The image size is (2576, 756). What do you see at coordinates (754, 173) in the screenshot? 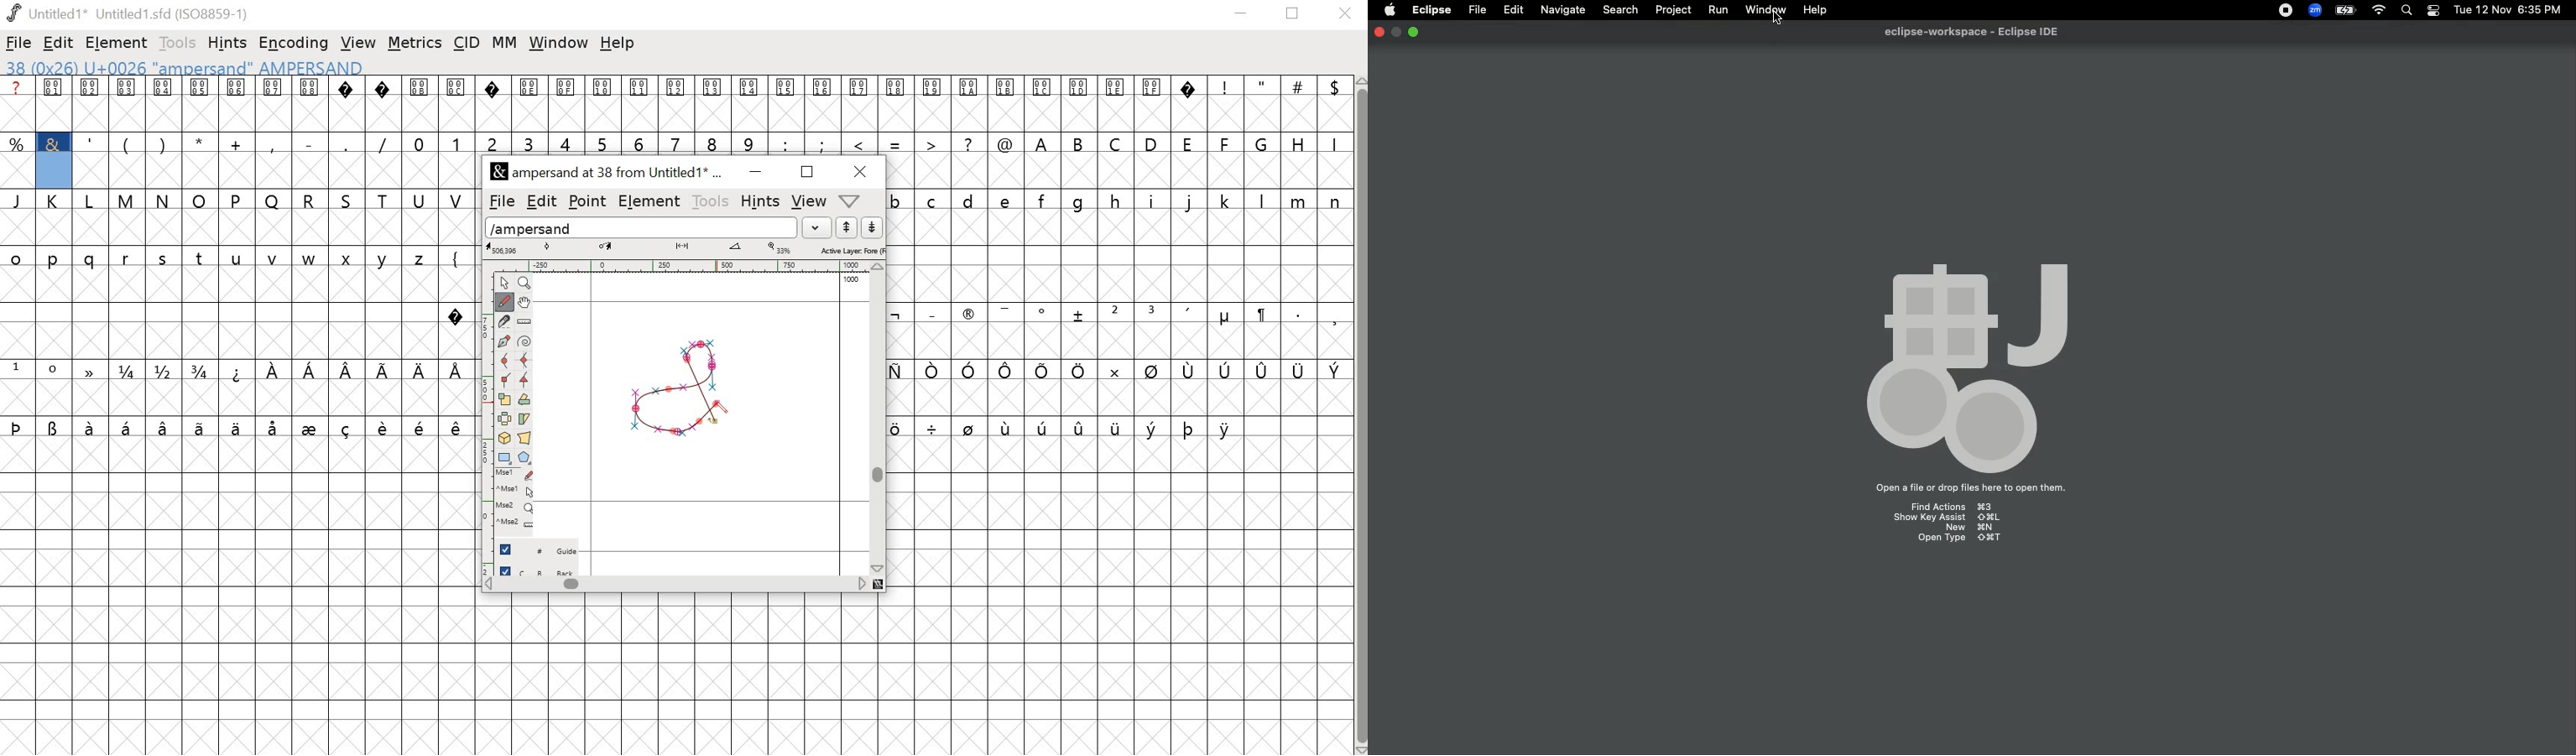
I see `minimize` at bounding box center [754, 173].